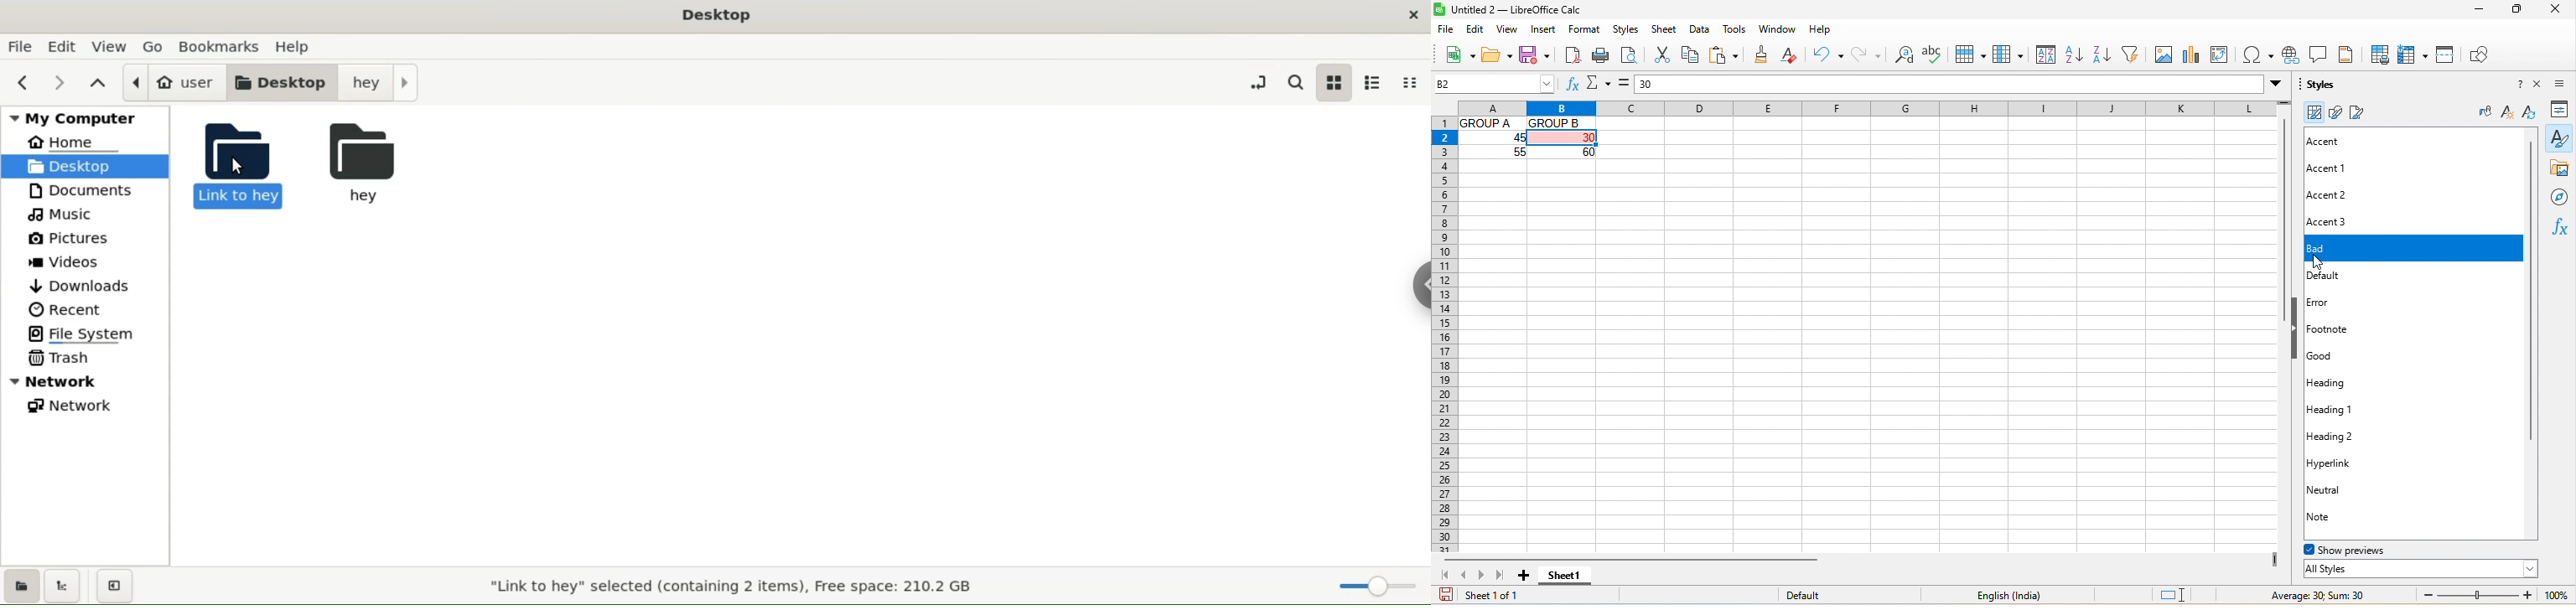 Image resolution: width=2576 pixels, height=616 pixels. Describe the element at coordinates (2475, 593) in the screenshot. I see `zoom` at that location.